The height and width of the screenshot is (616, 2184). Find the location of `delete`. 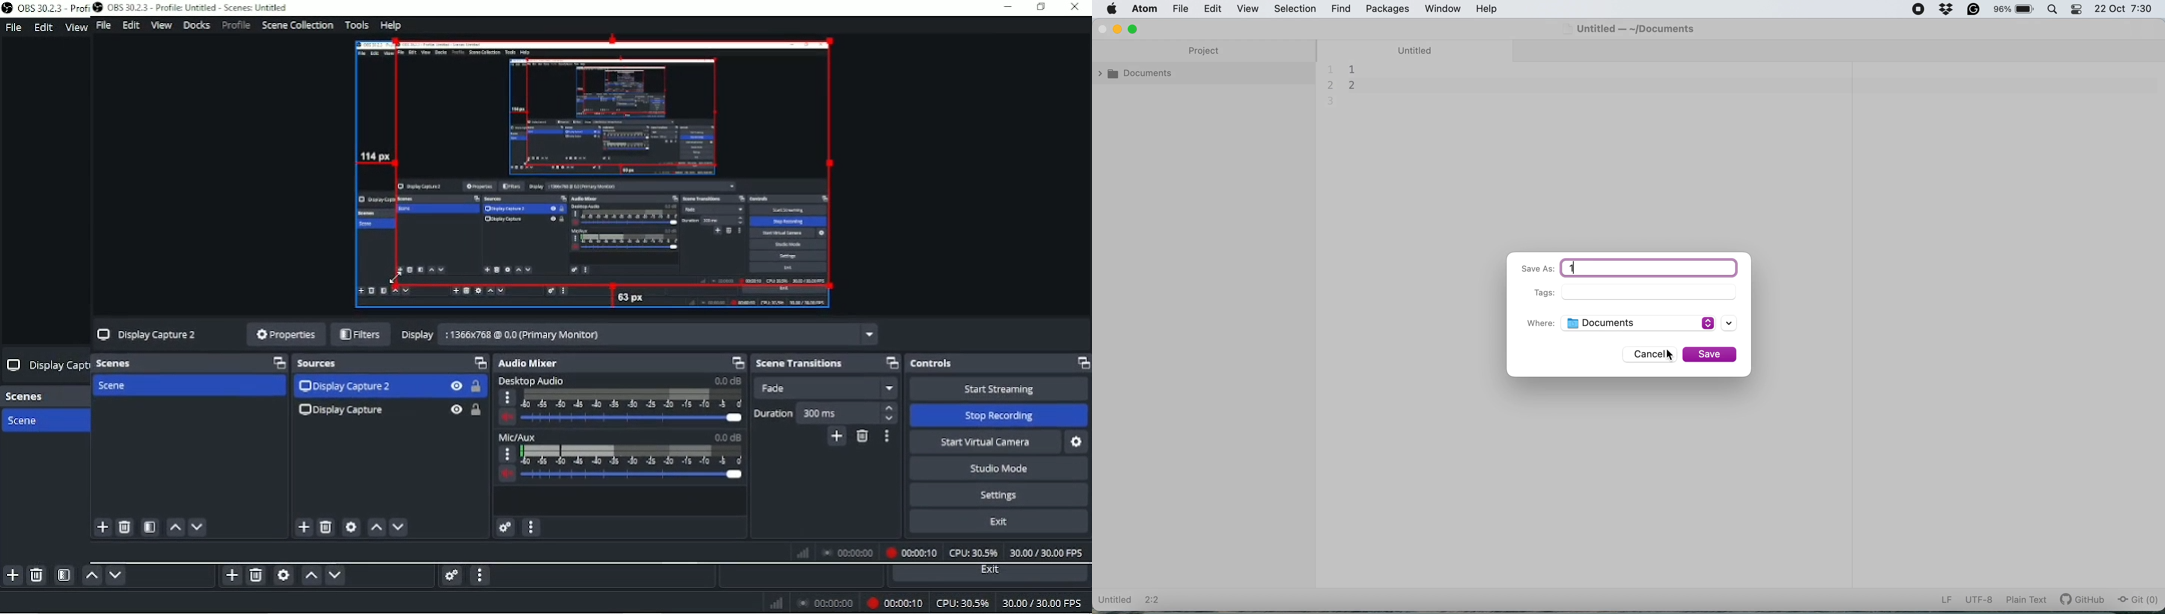

delete is located at coordinates (327, 527).